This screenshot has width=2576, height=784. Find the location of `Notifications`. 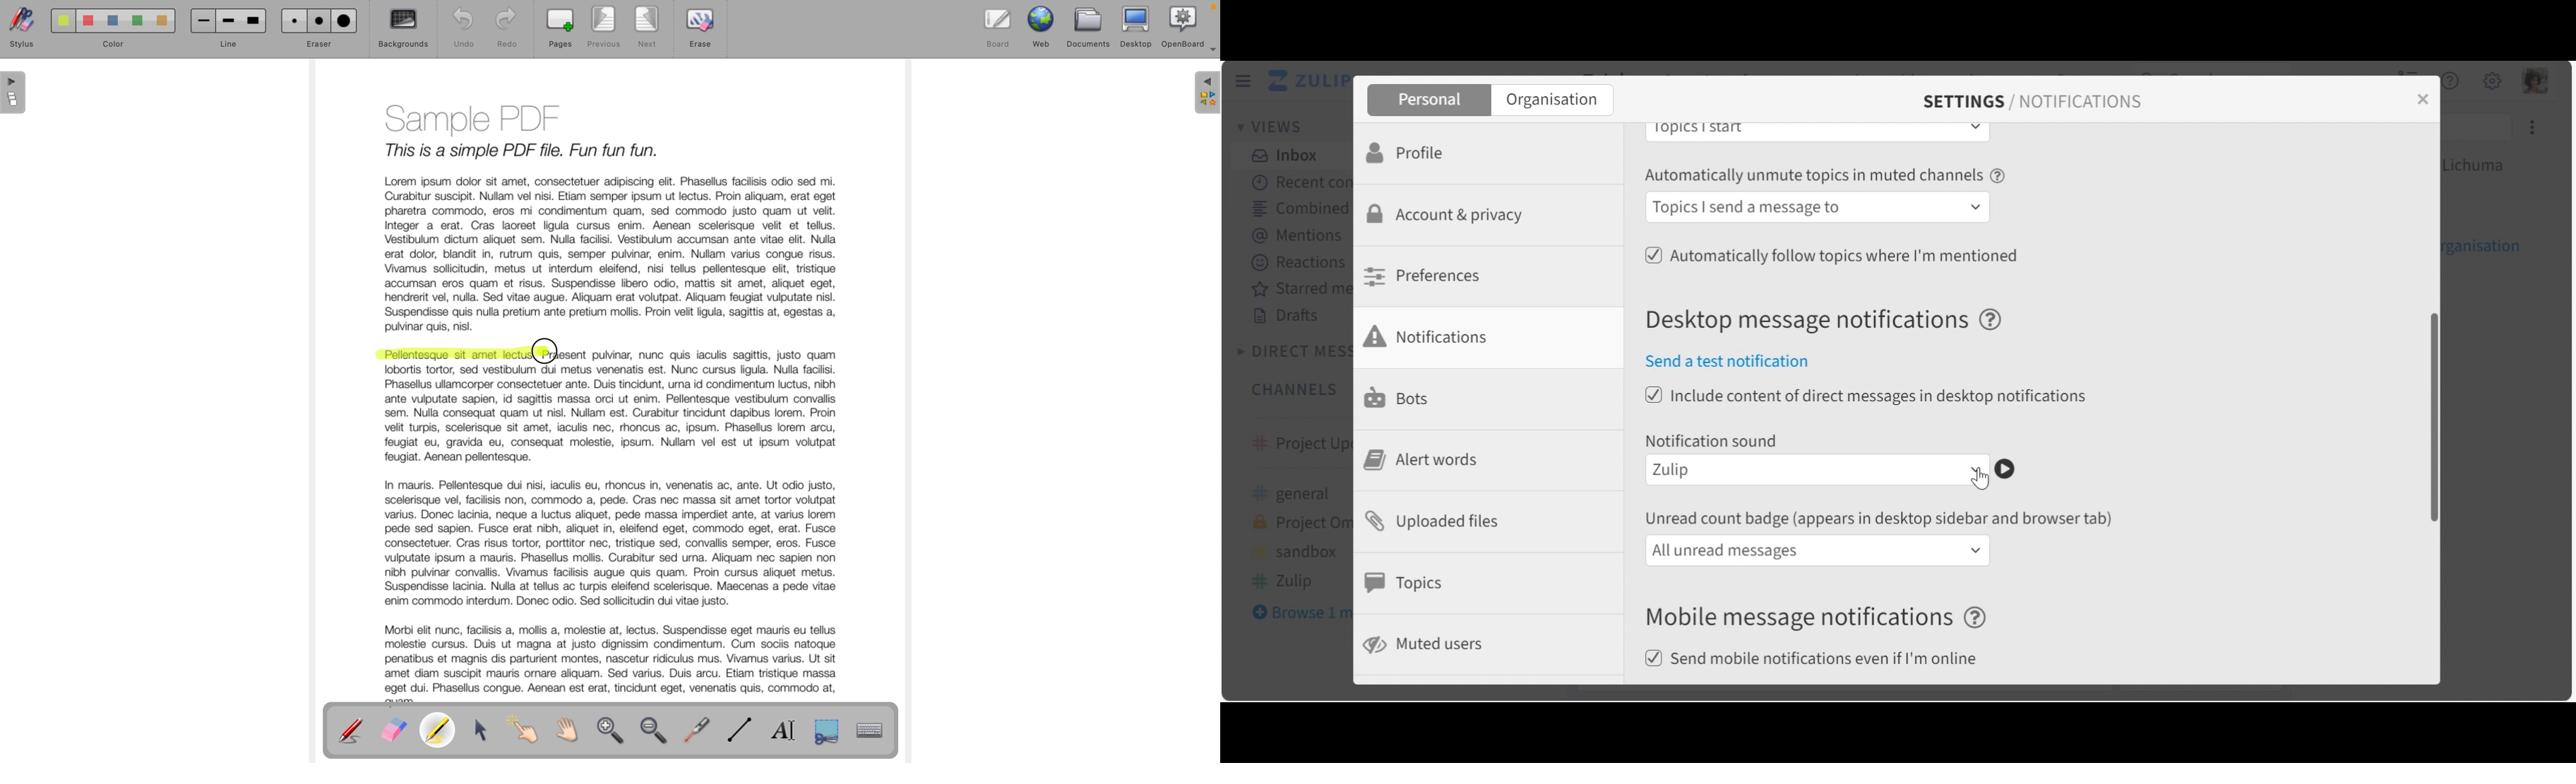

Notifications is located at coordinates (1436, 336).